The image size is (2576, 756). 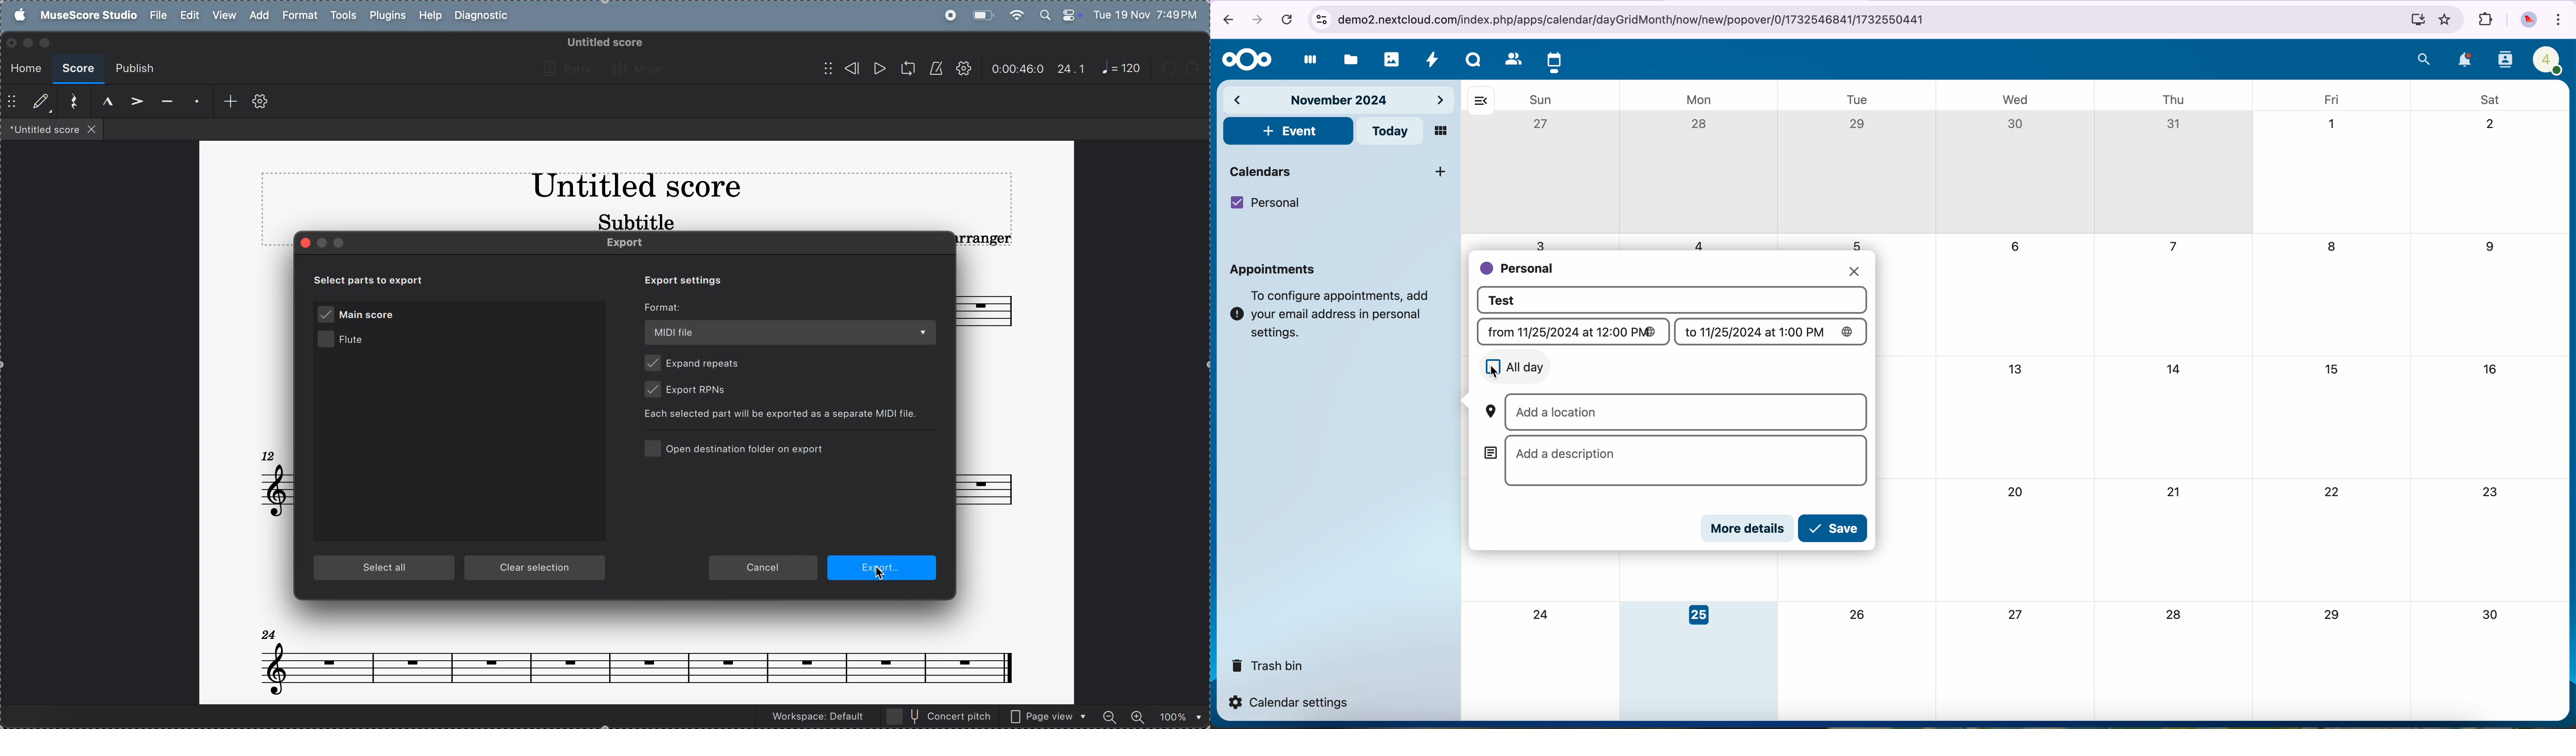 I want to click on dashboard, so click(x=1307, y=61).